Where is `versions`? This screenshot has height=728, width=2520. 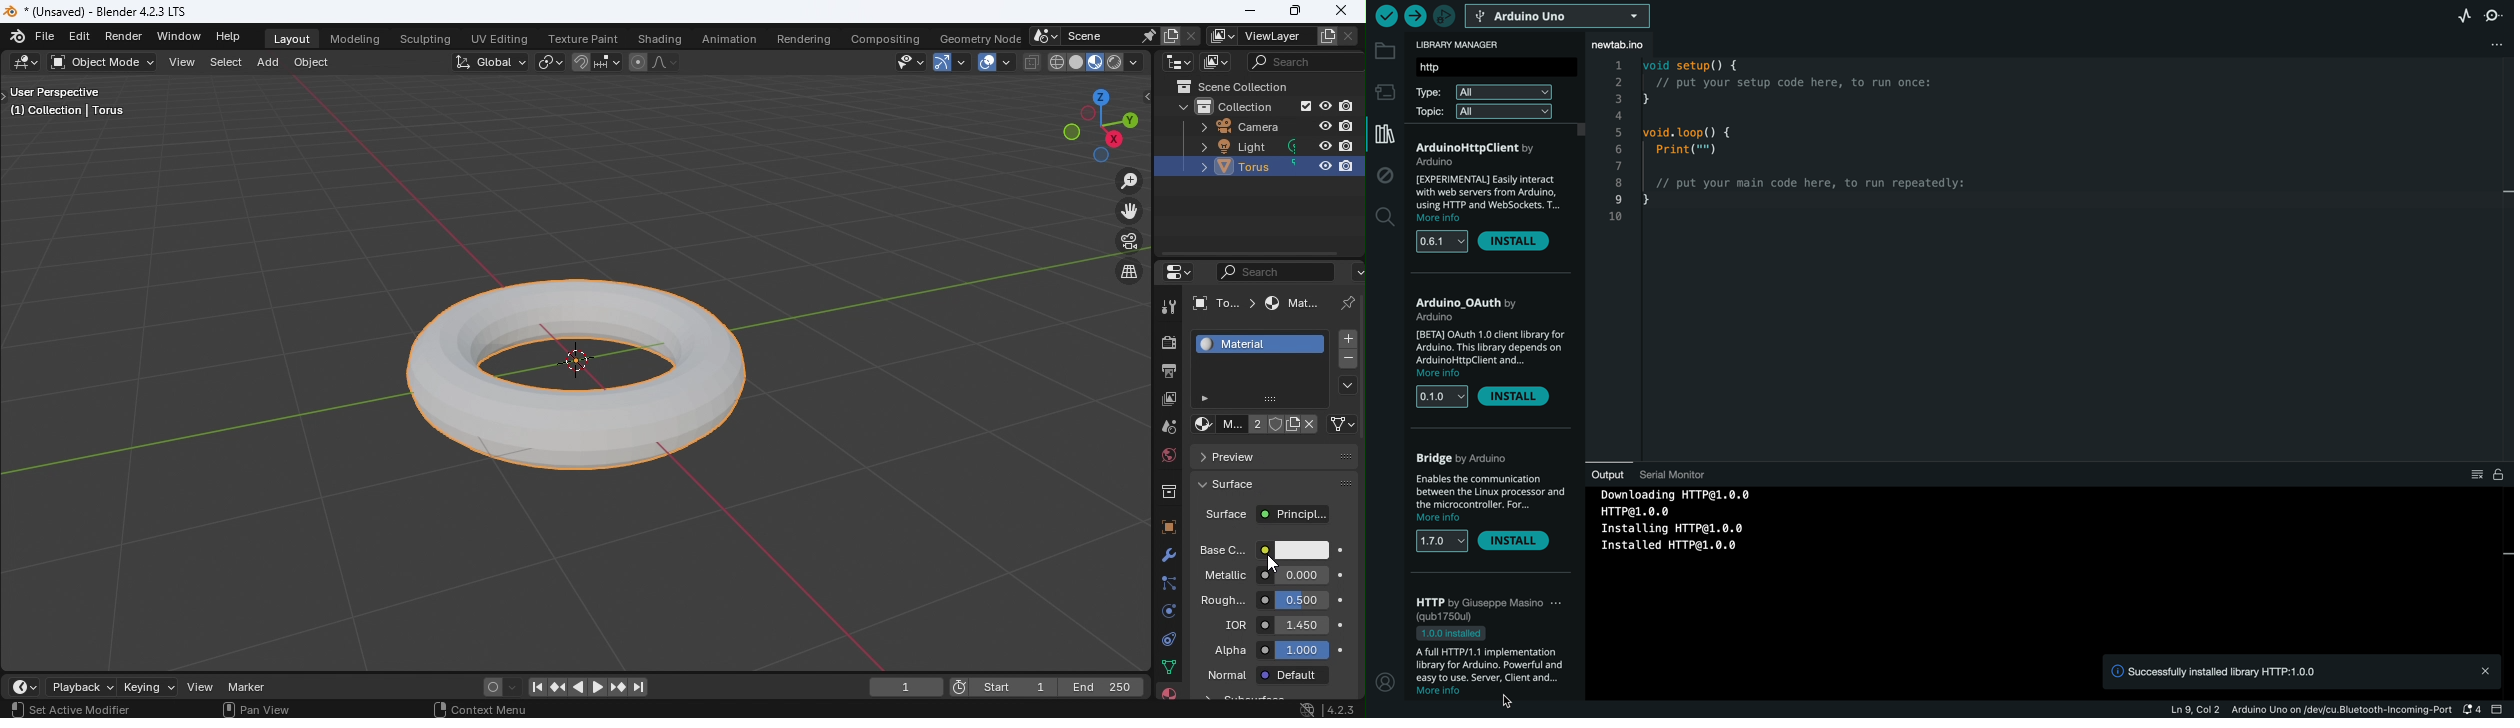
versions is located at coordinates (1439, 394).